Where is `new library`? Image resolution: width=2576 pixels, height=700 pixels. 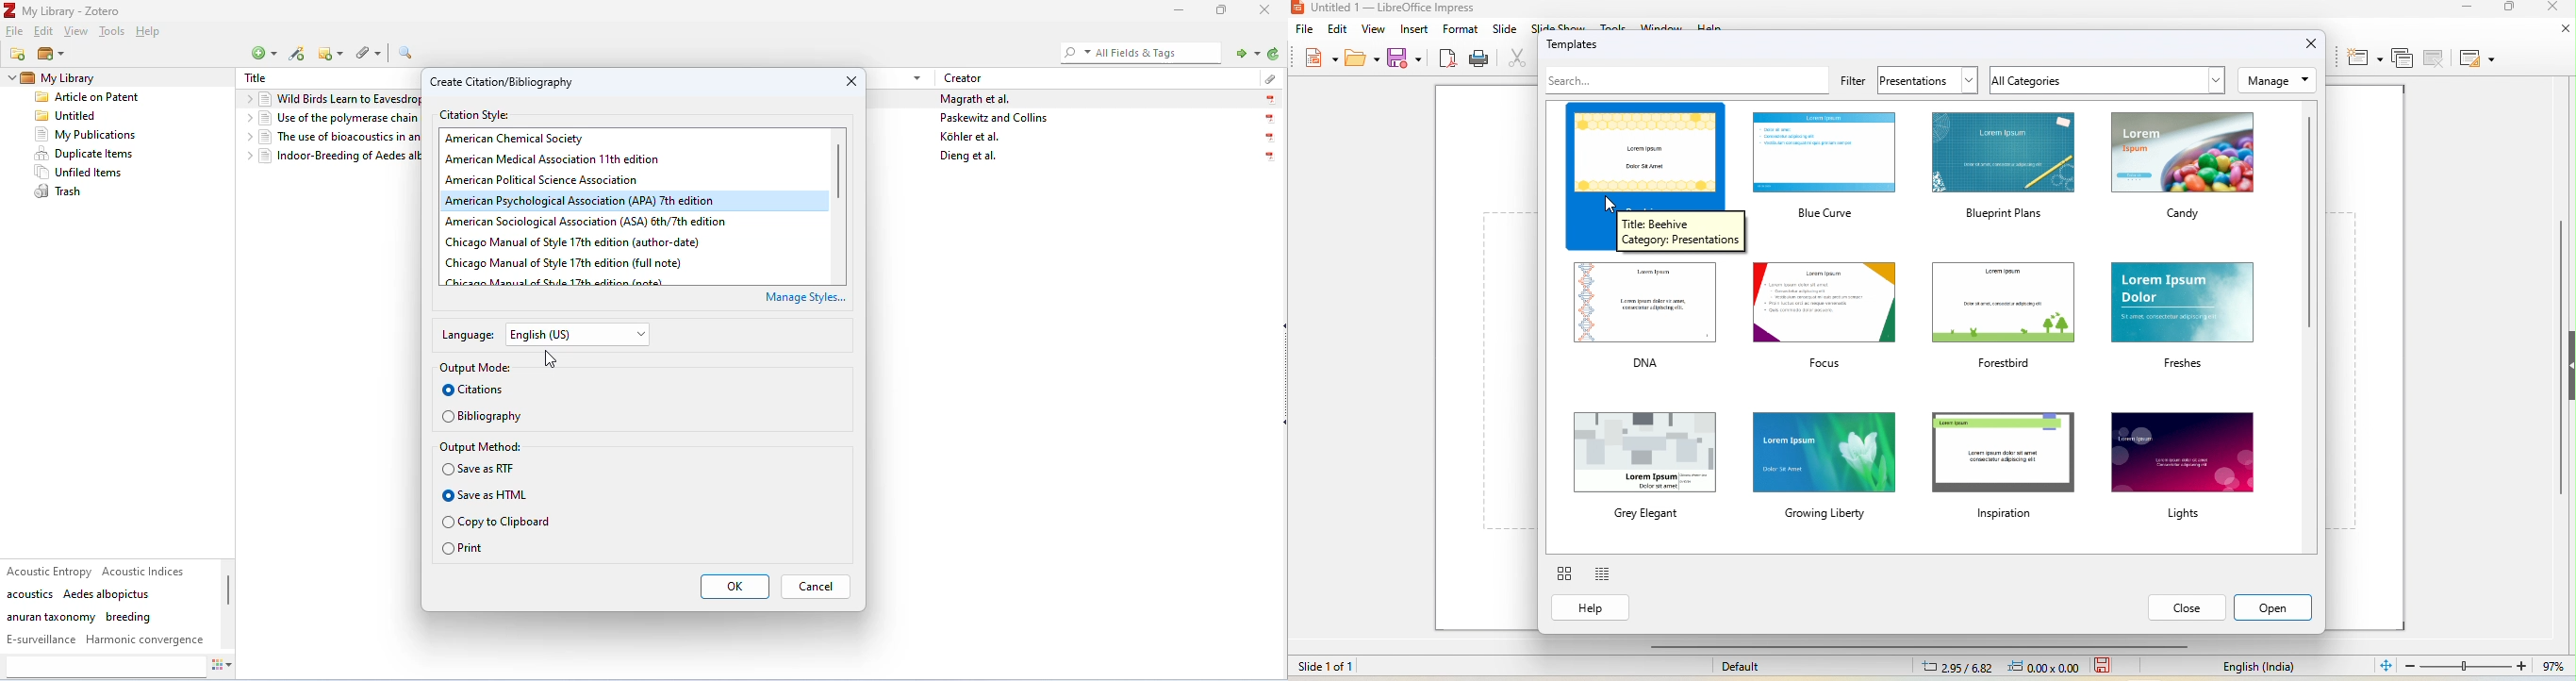
new library is located at coordinates (52, 55).